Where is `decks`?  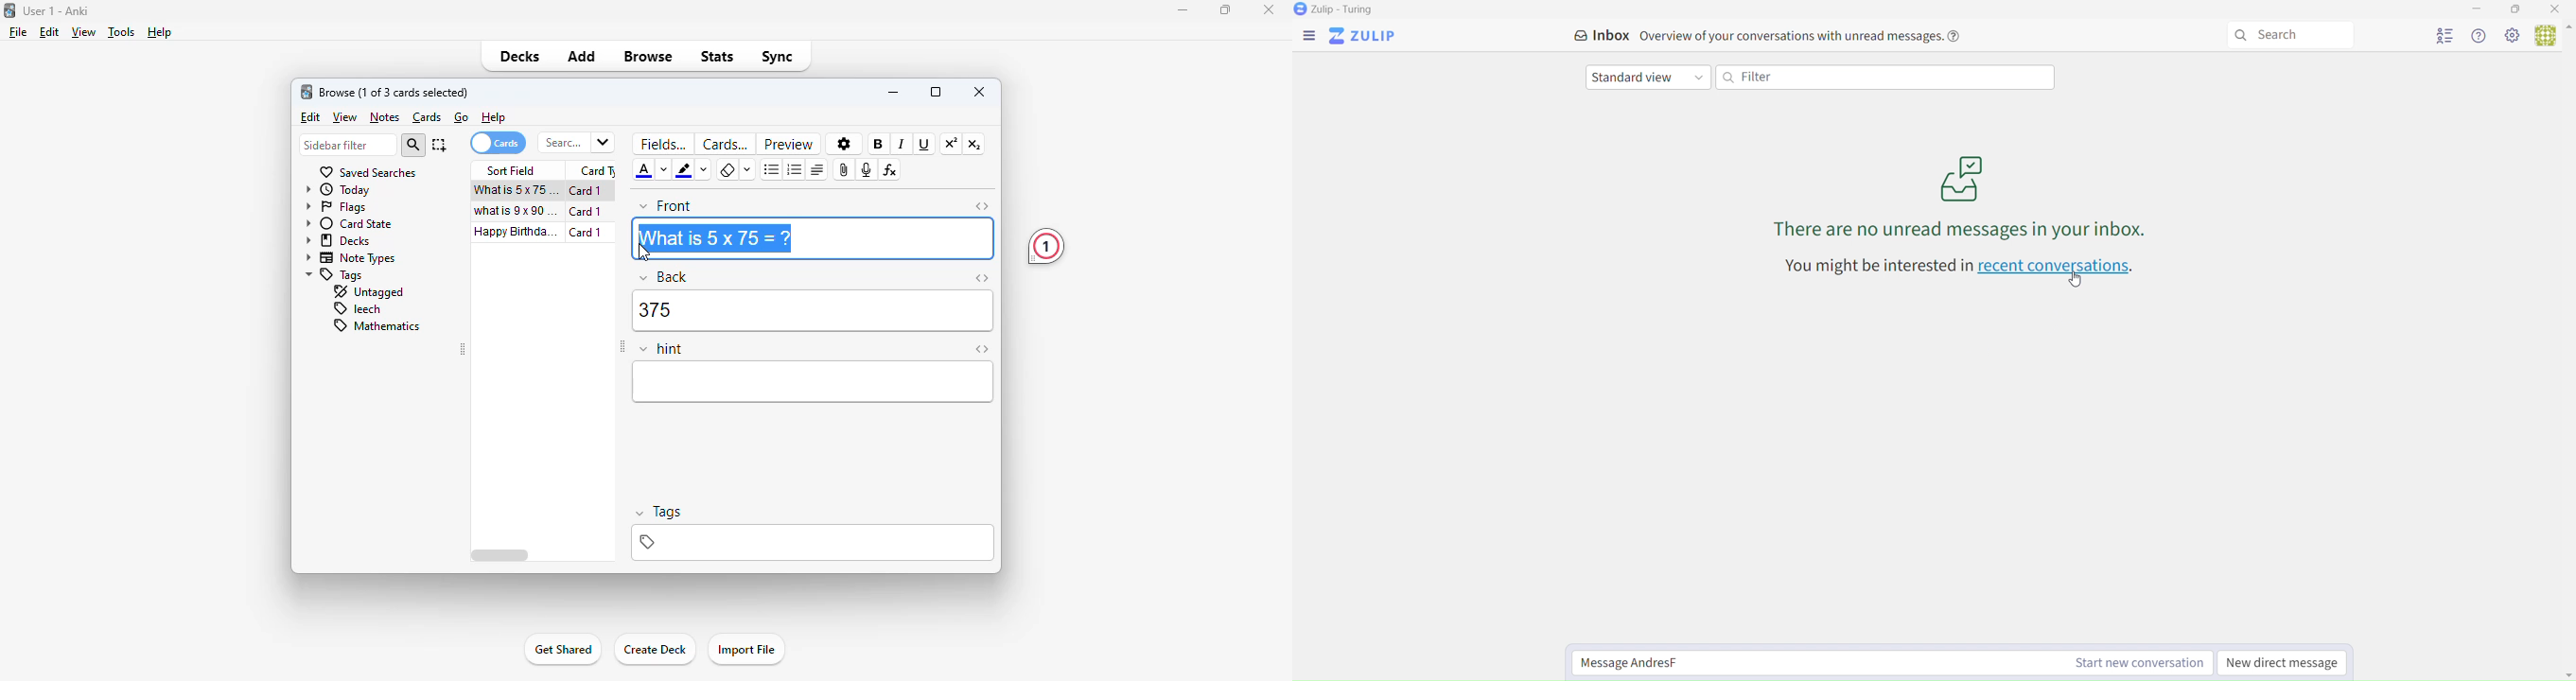 decks is located at coordinates (521, 56).